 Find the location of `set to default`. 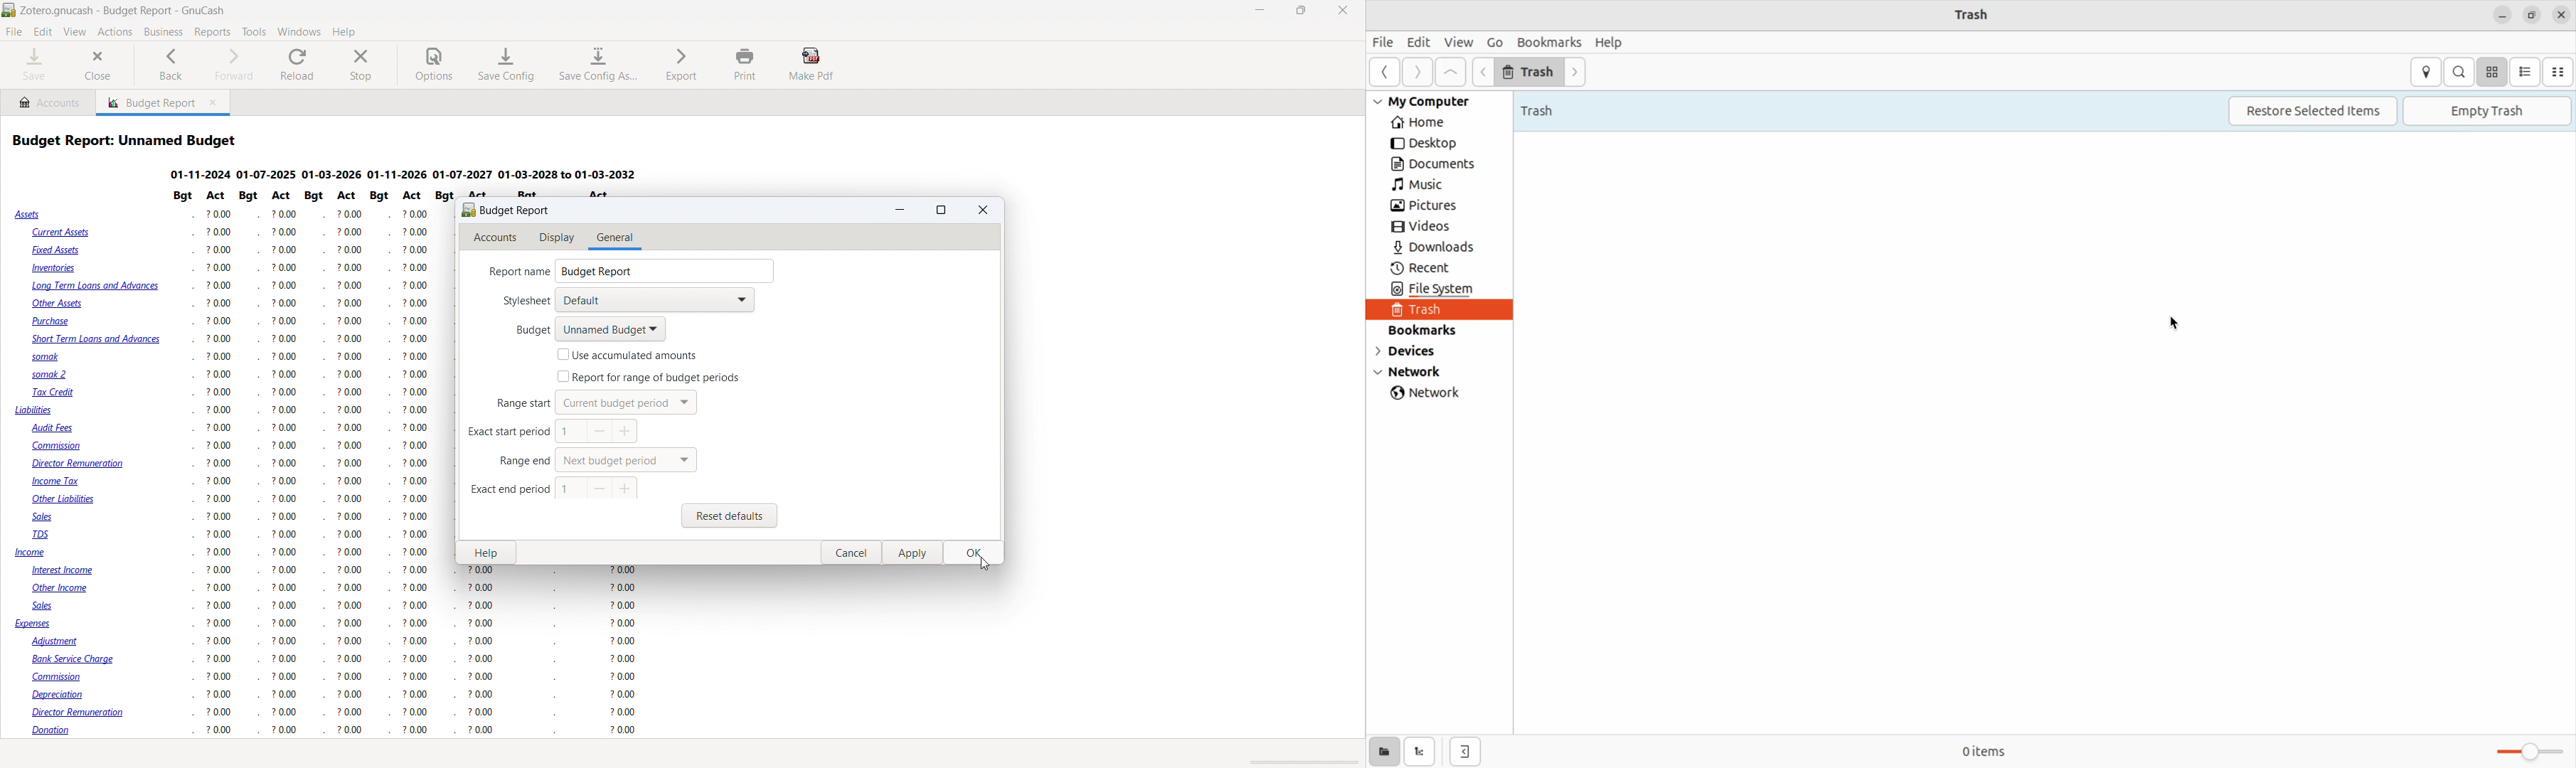

set to default is located at coordinates (647, 377).